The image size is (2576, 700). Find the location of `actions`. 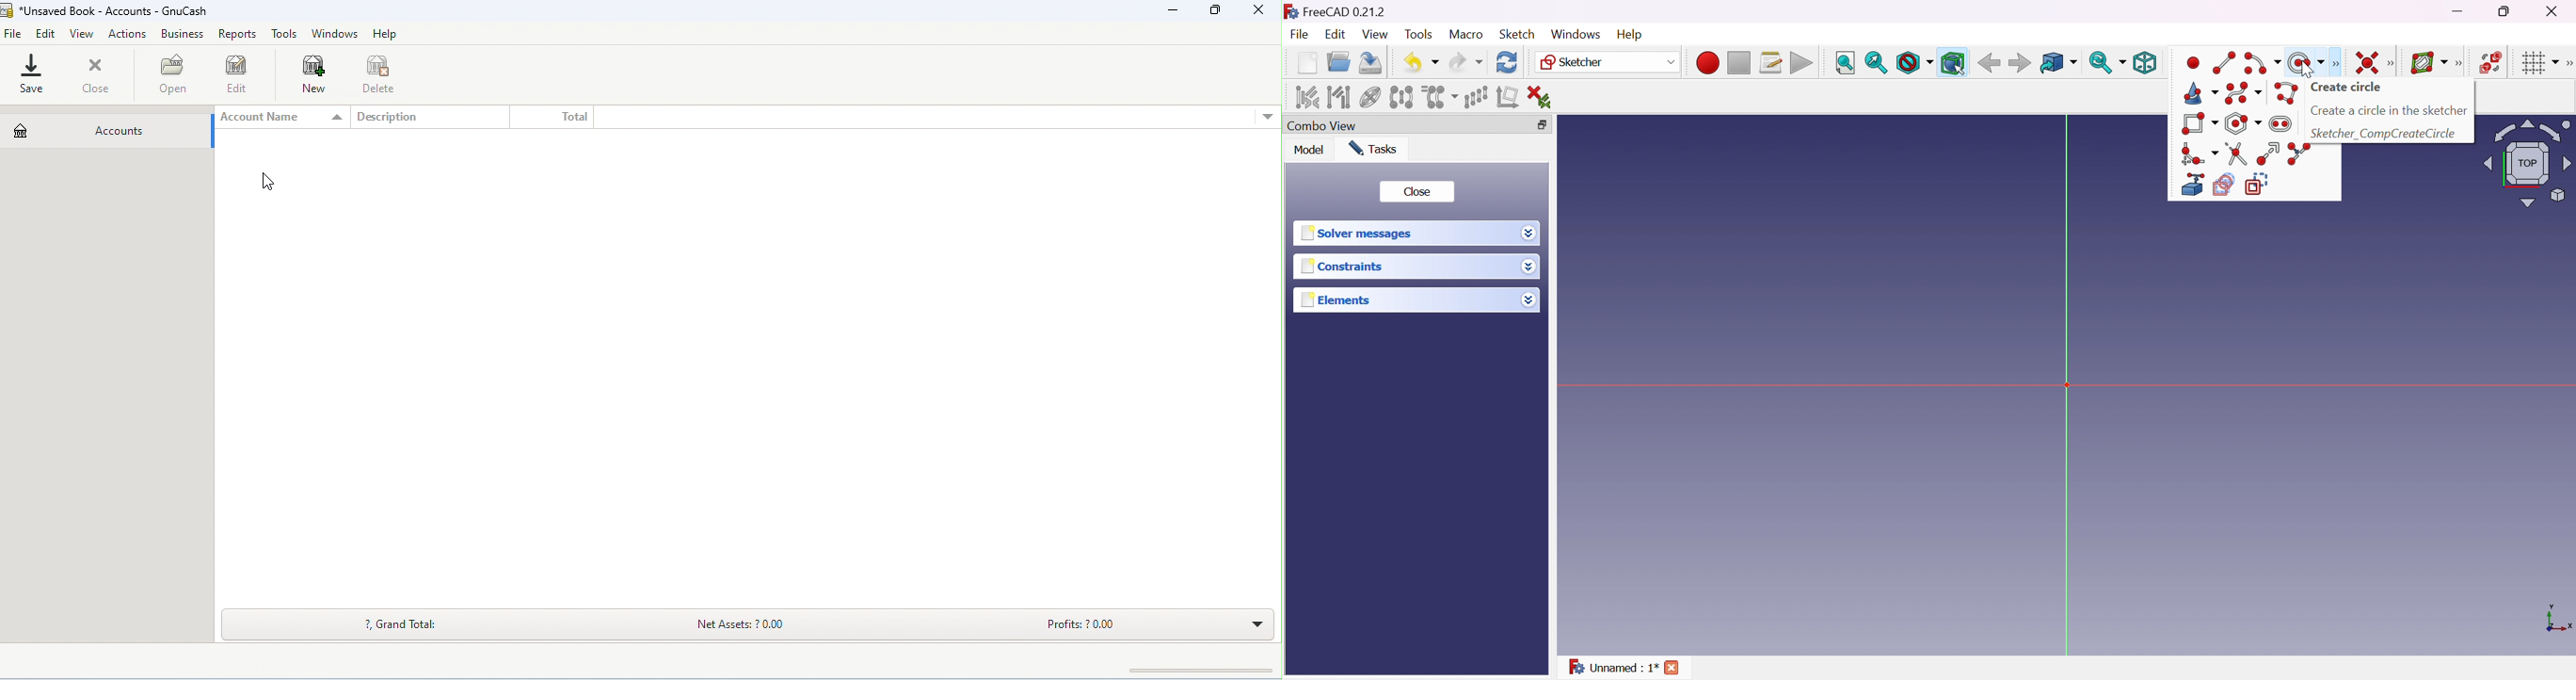

actions is located at coordinates (128, 35).